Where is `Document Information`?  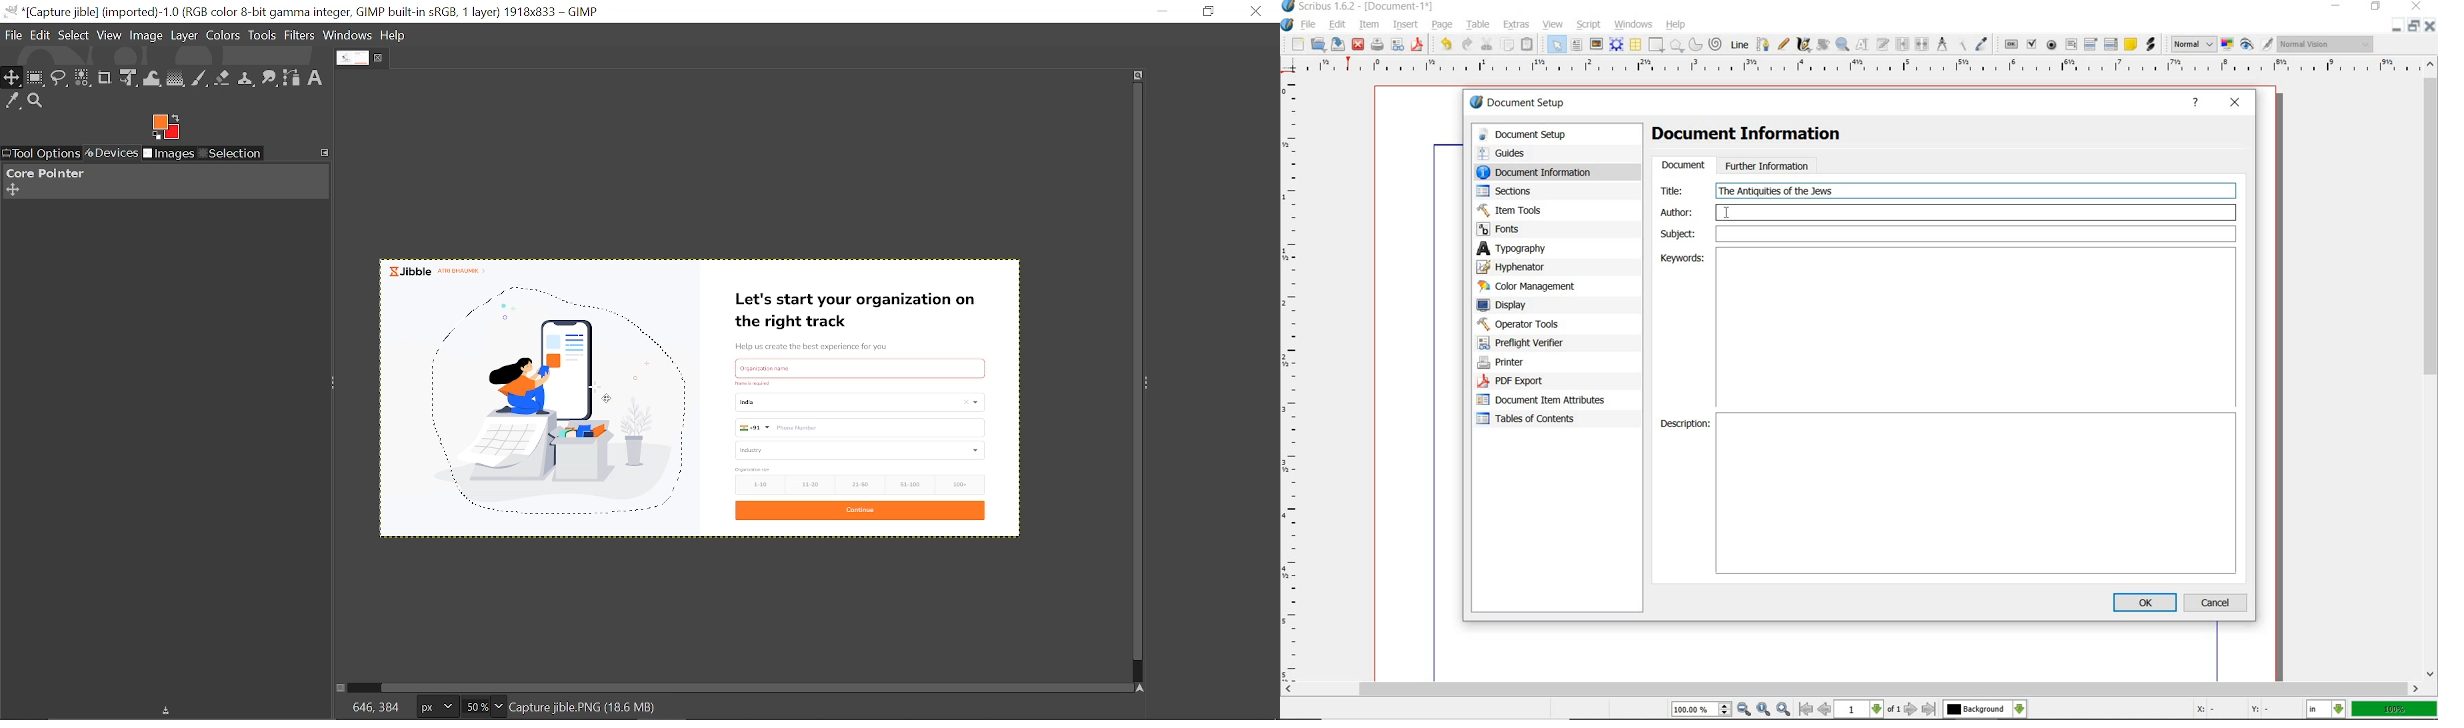 Document Information is located at coordinates (1758, 136).